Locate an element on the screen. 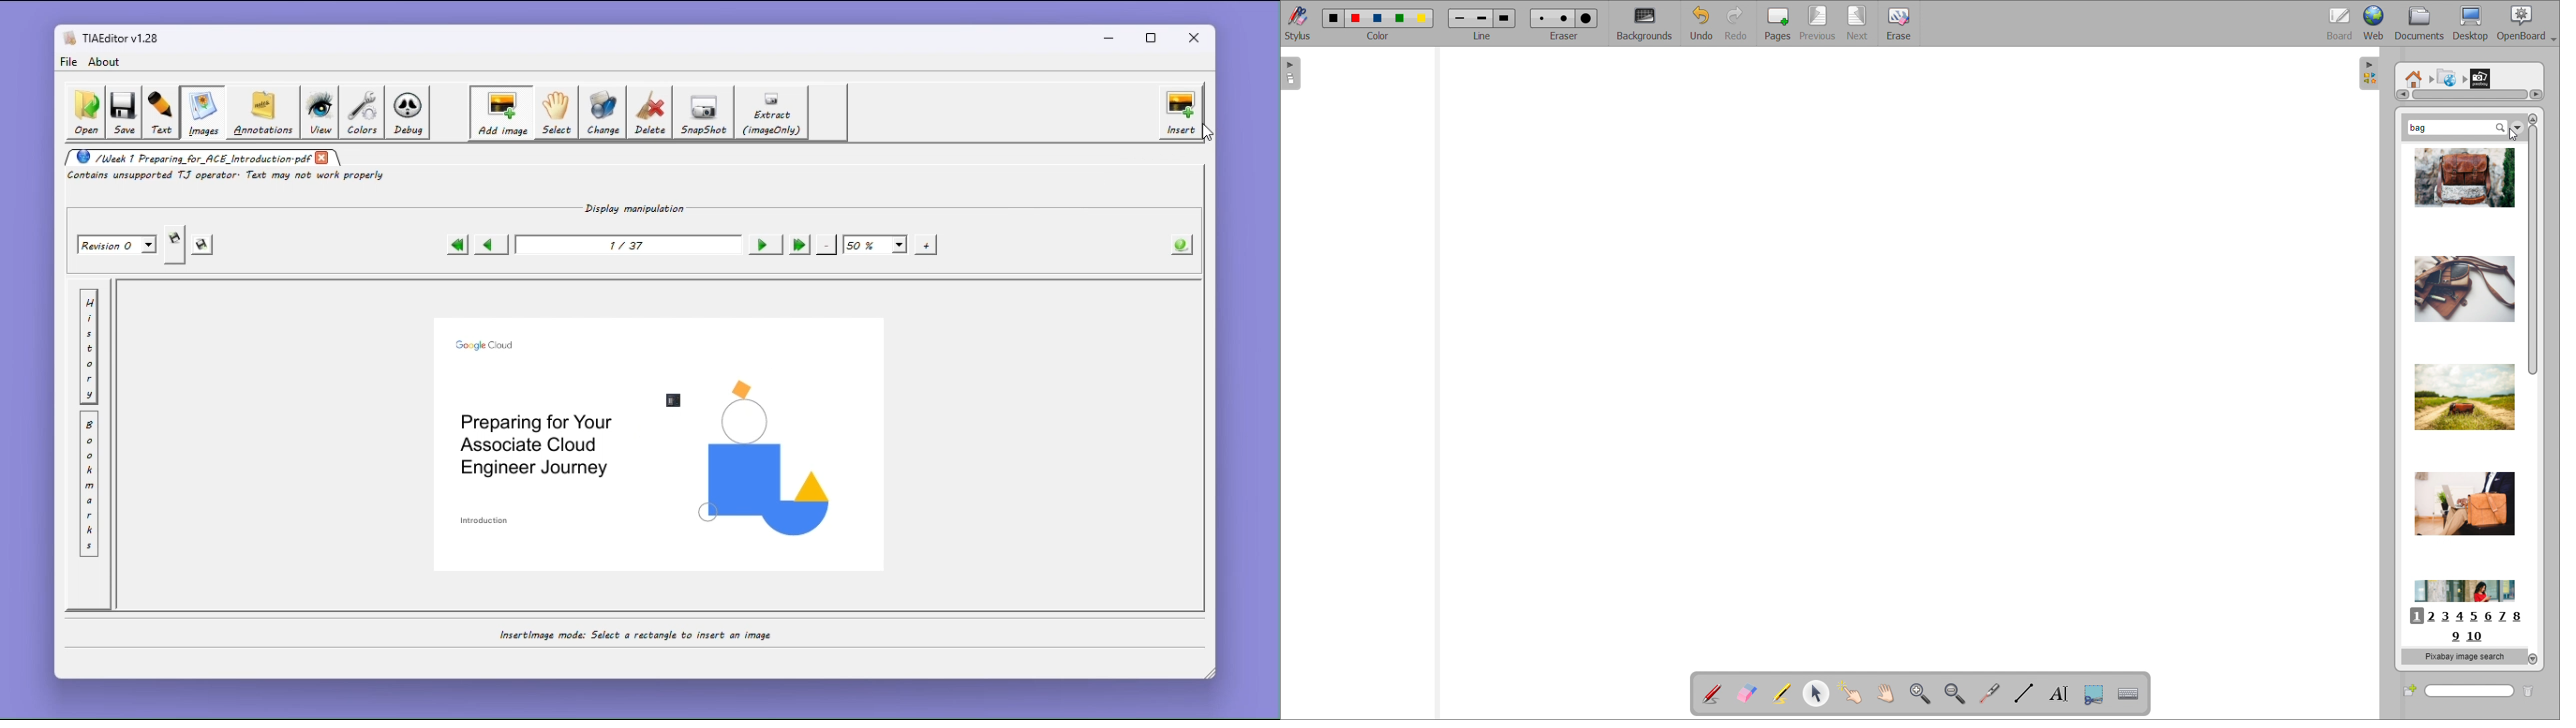 Image resolution: width=2576 pixels, height=728 pixels. 2 is located at coordinates (2432, 617).